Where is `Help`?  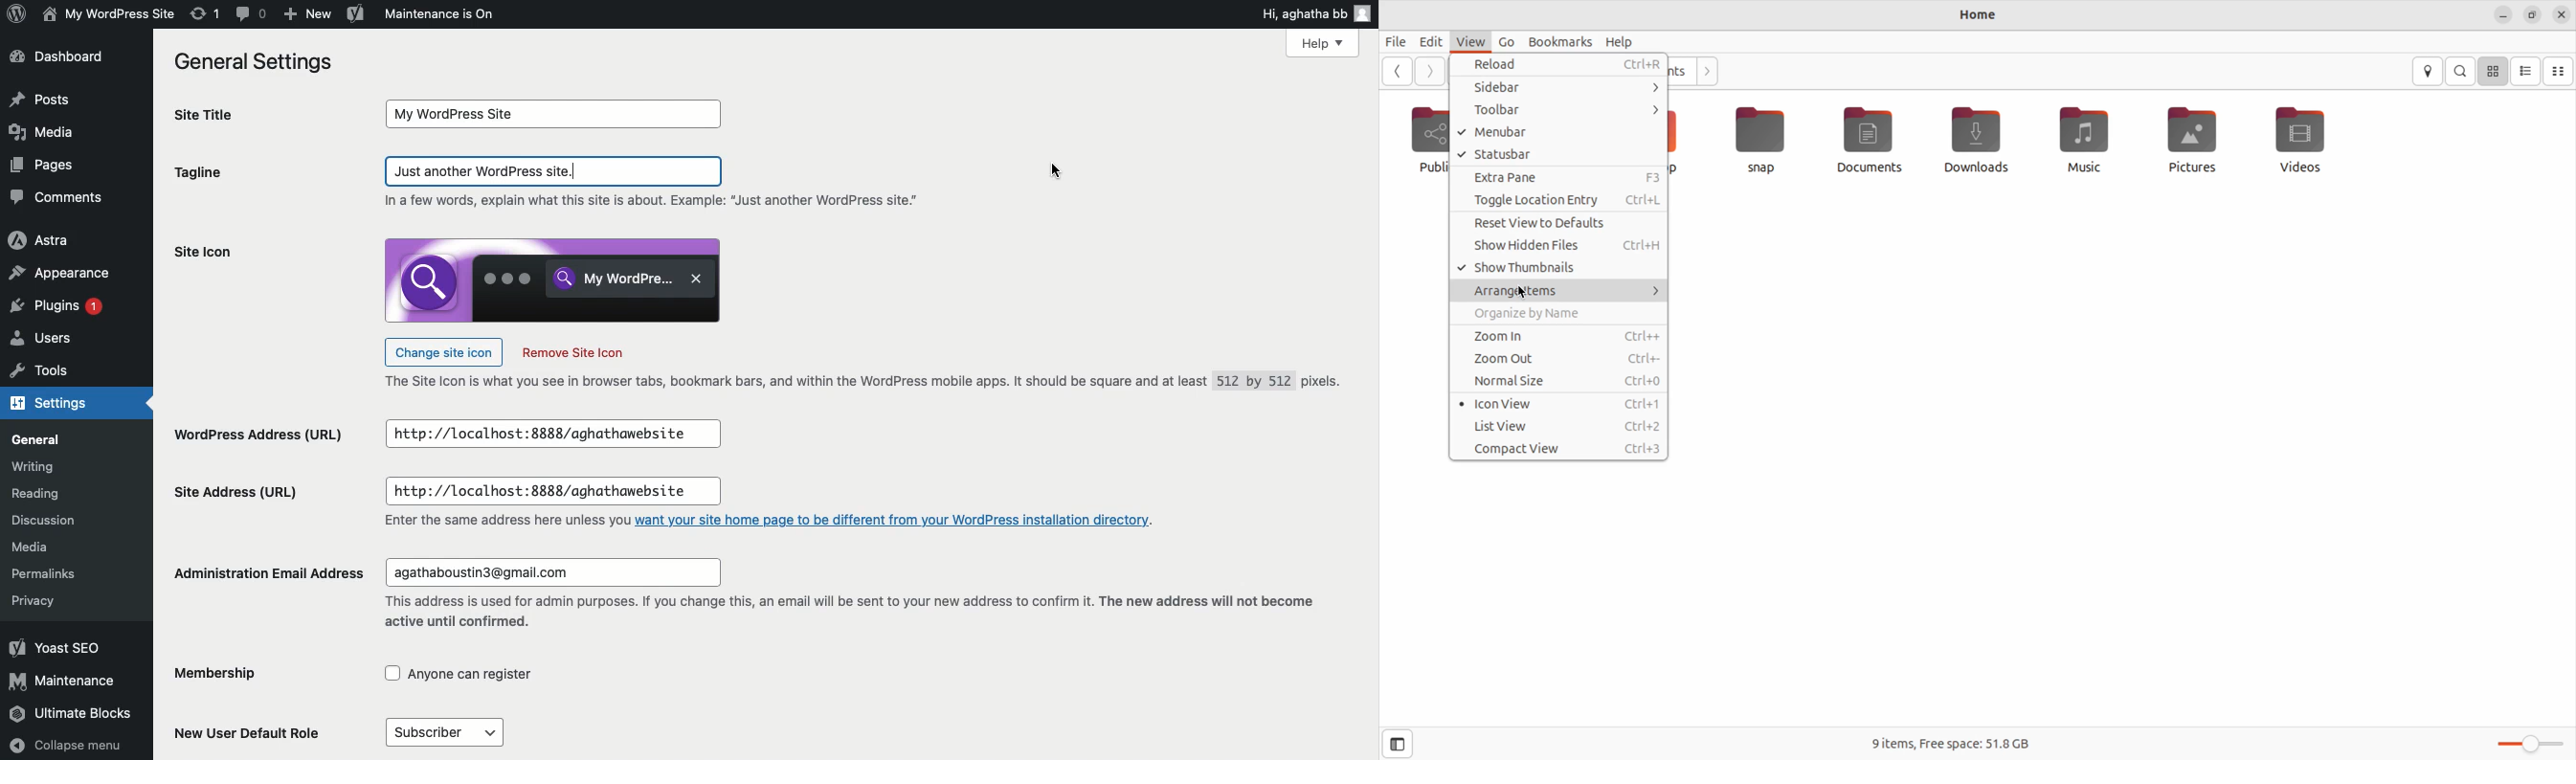 Help is located at coordinates (1322, 42).